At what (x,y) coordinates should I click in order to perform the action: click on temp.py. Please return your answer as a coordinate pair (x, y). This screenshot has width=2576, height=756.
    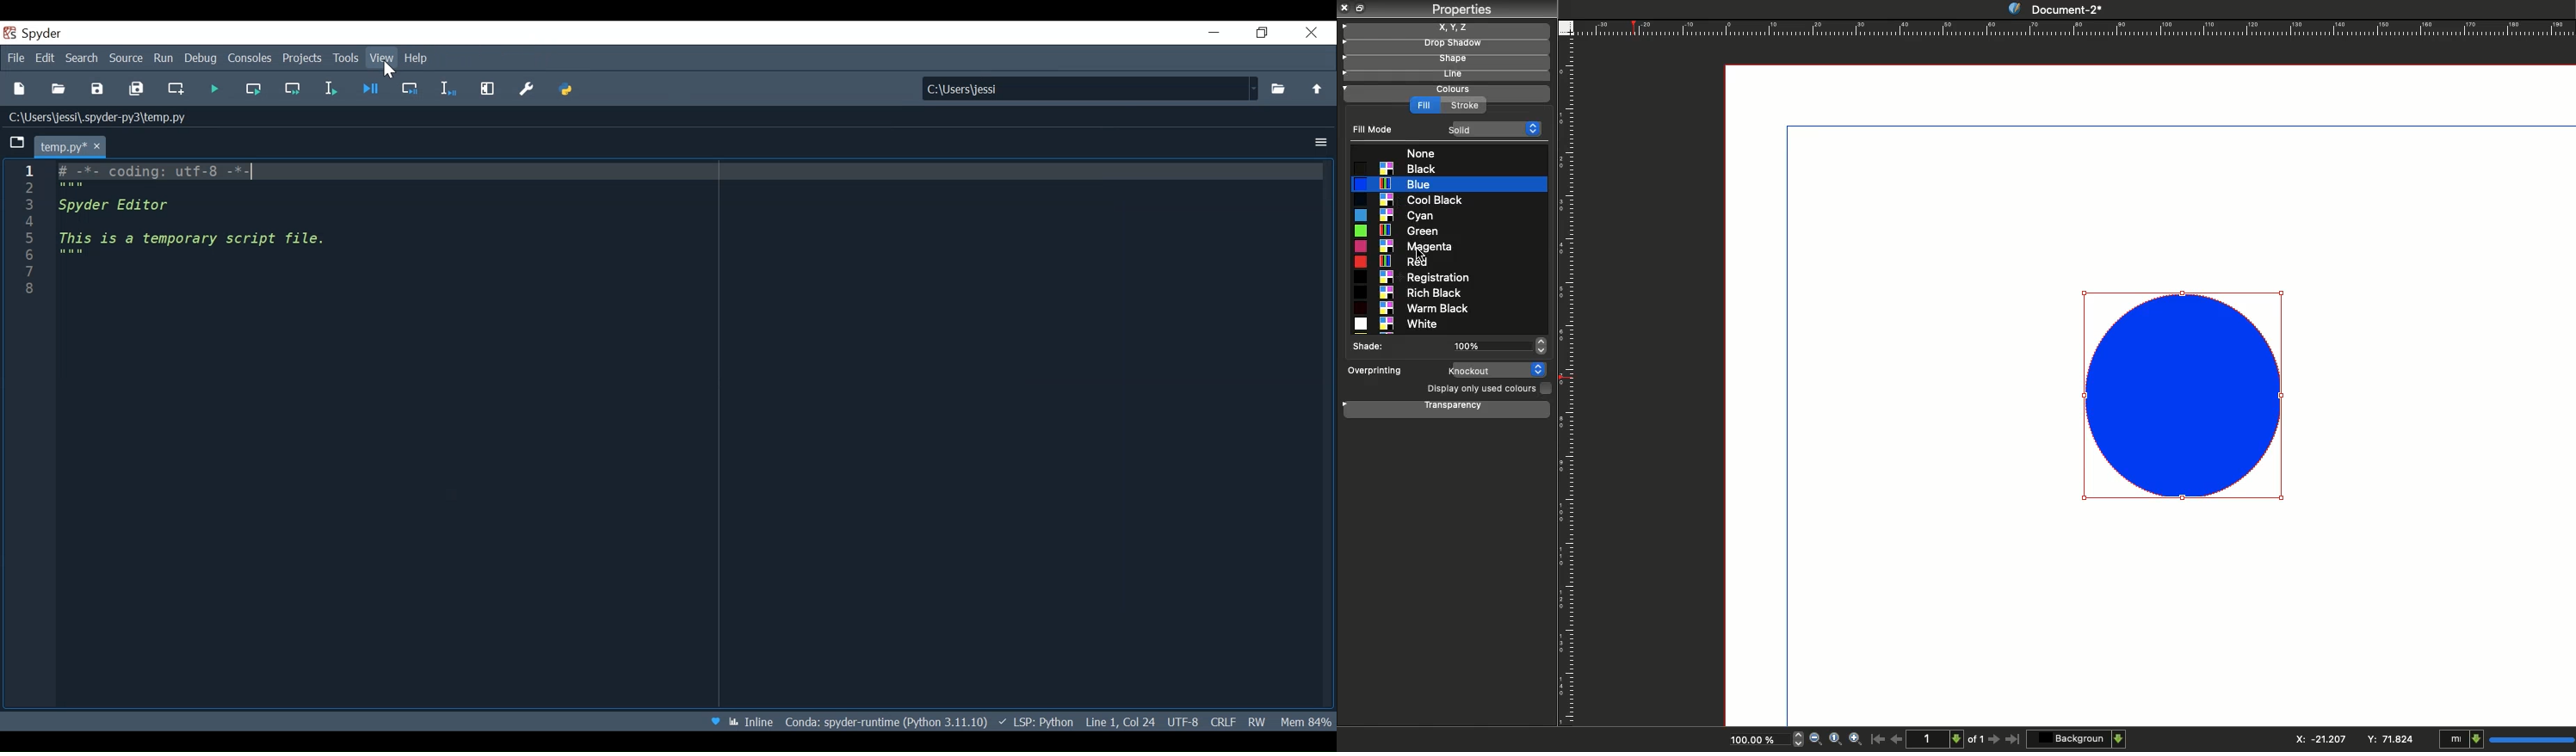
    Looking at the image, I should click on (69, 145).